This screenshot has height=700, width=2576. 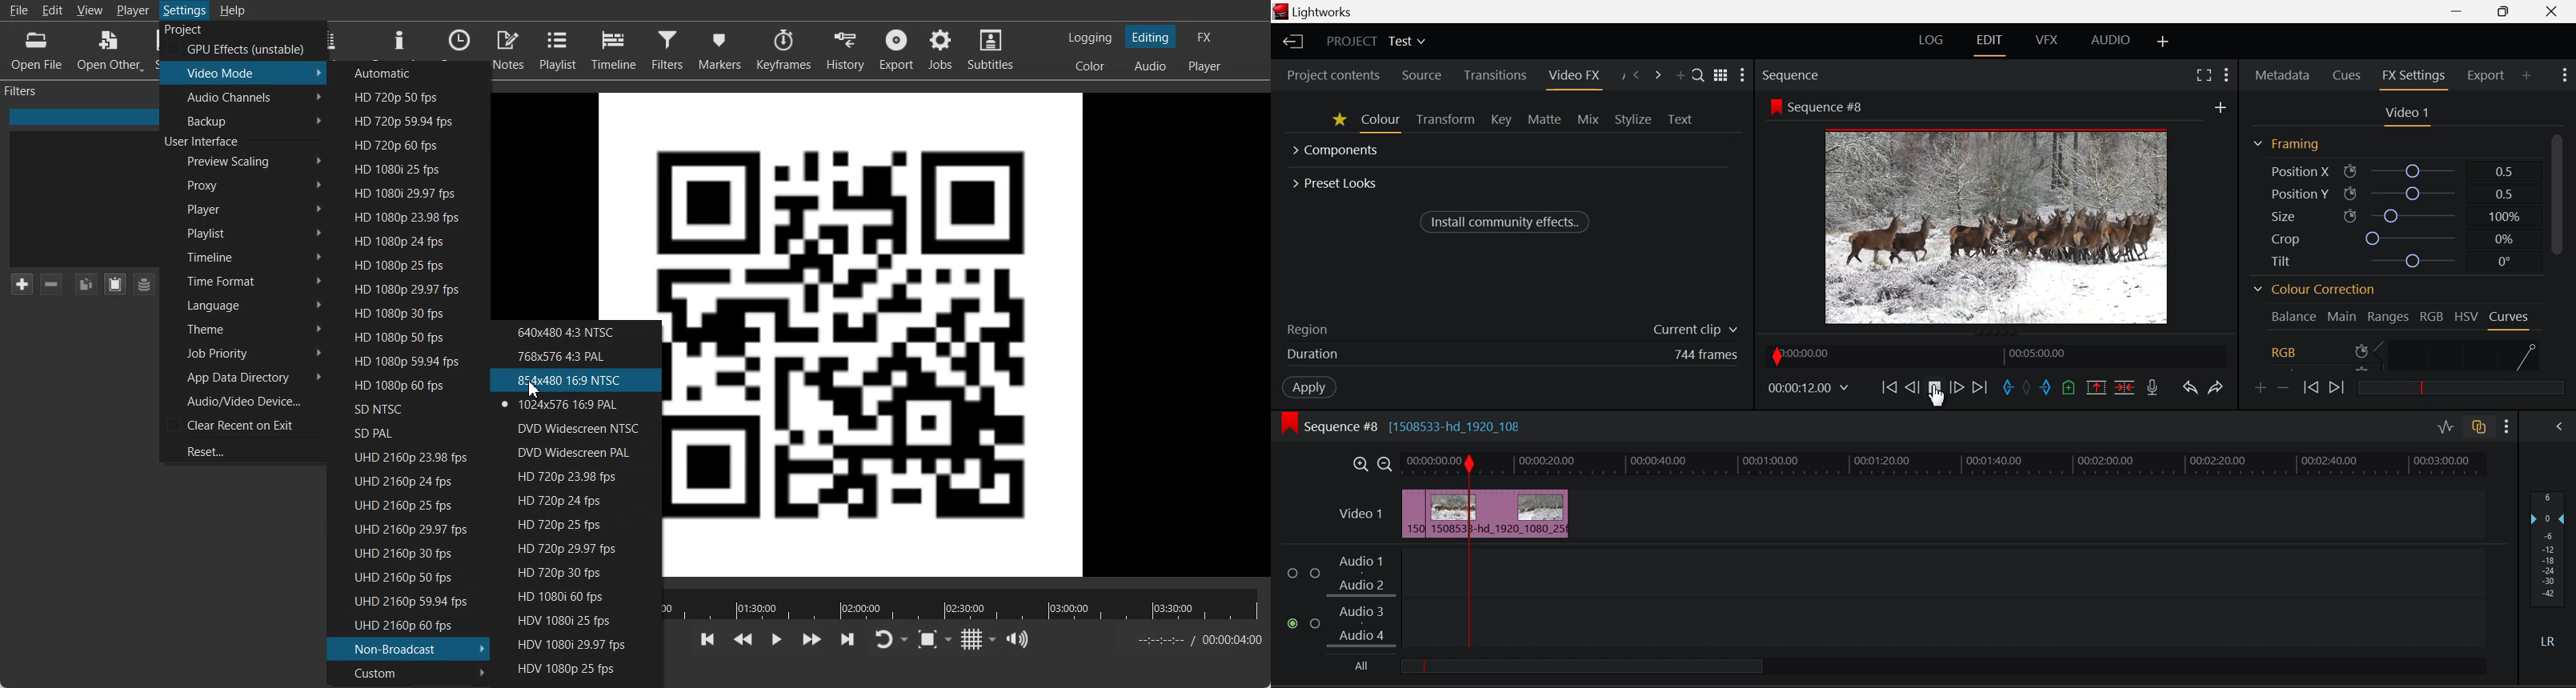 I want to click on Cursor, so click(x=534, y=390).